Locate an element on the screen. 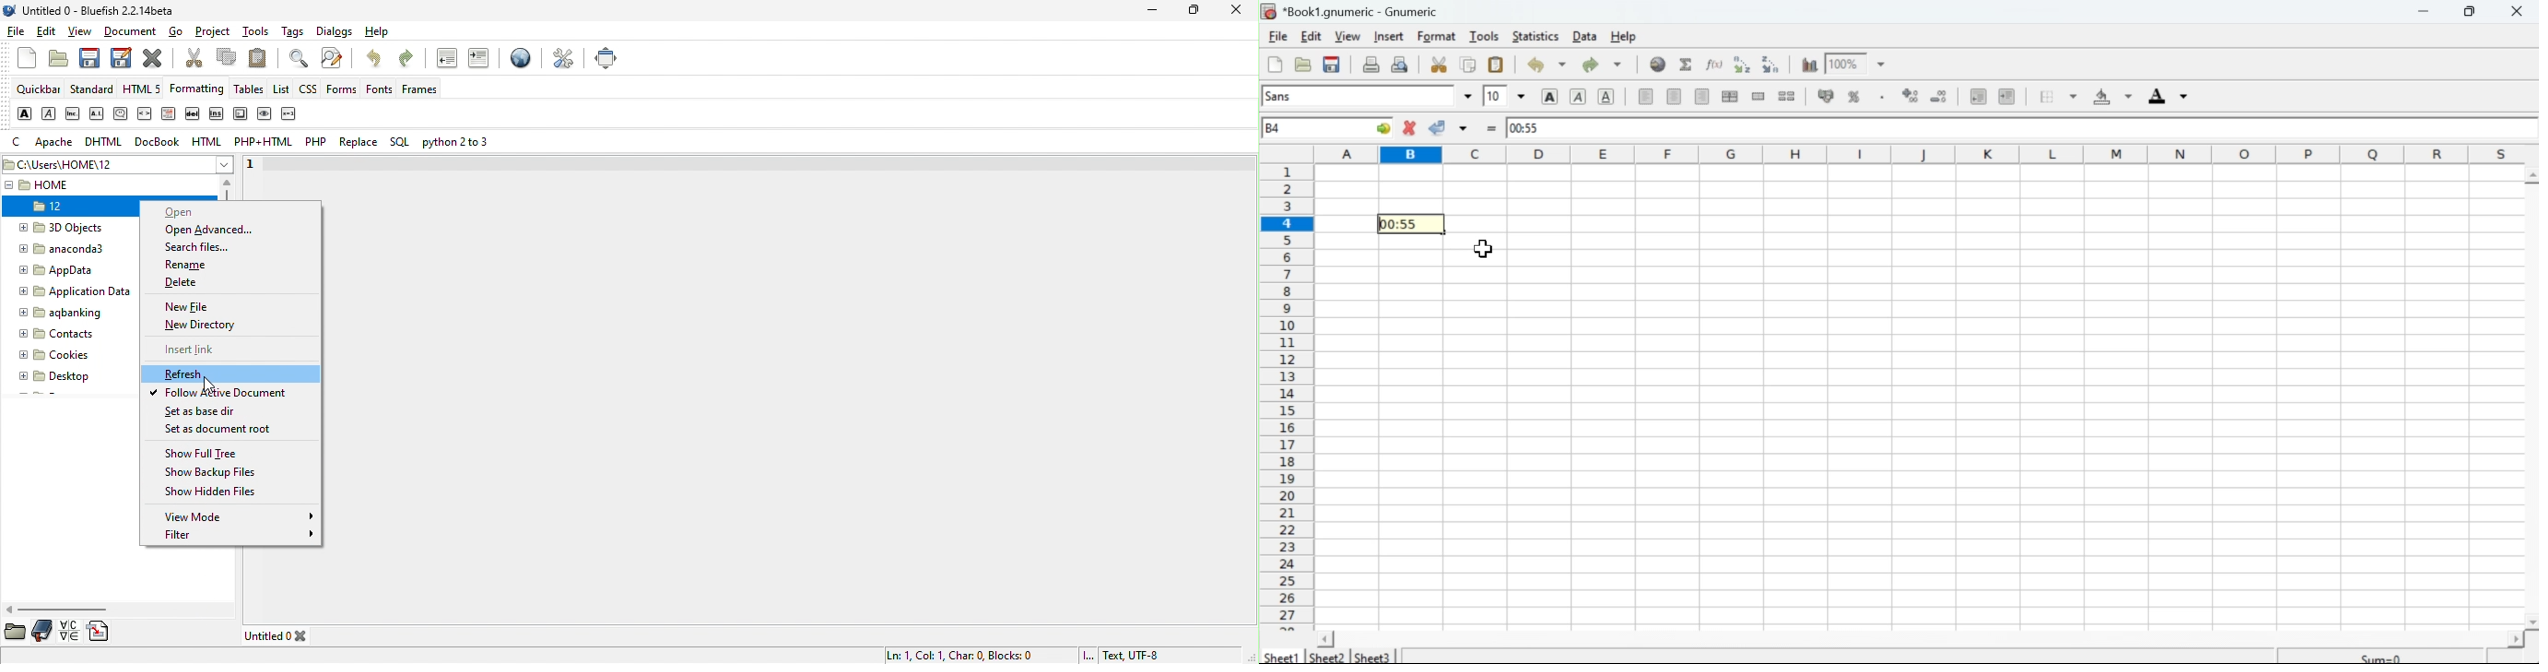 This screenshot has height=672, width=2548. go is located at coordinates (177, 30).